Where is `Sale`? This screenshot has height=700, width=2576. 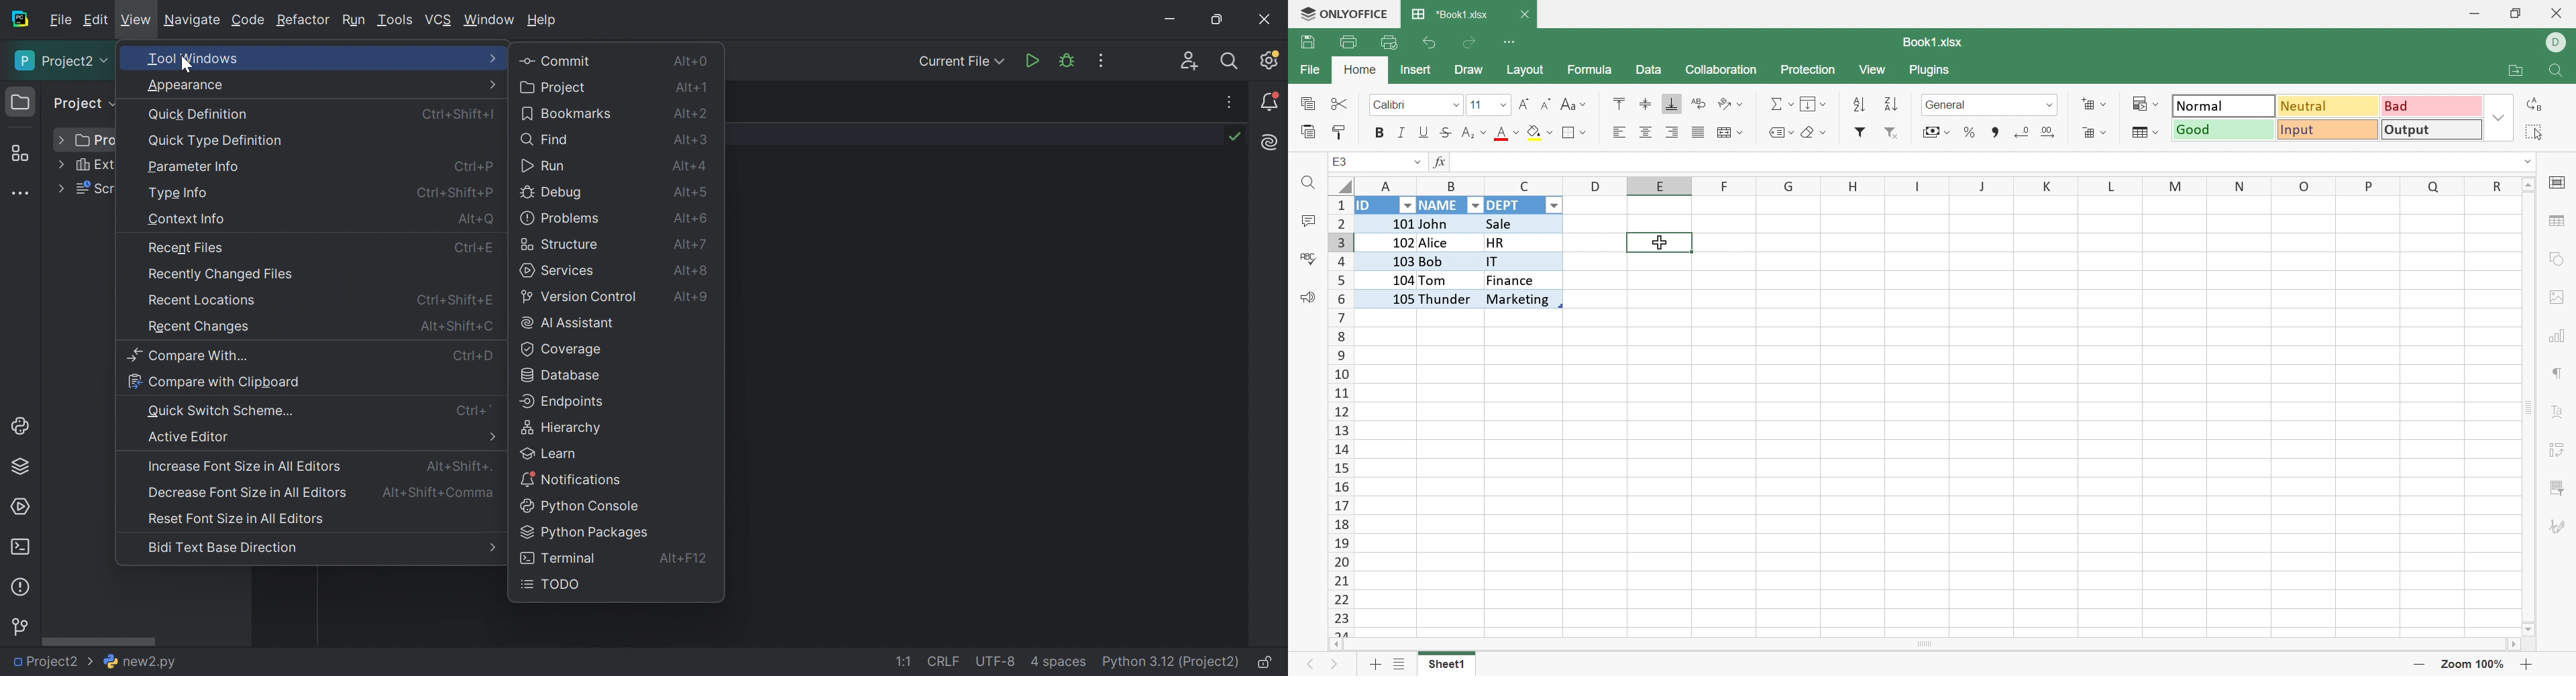 Sale is located at coordinates (1507, 223).